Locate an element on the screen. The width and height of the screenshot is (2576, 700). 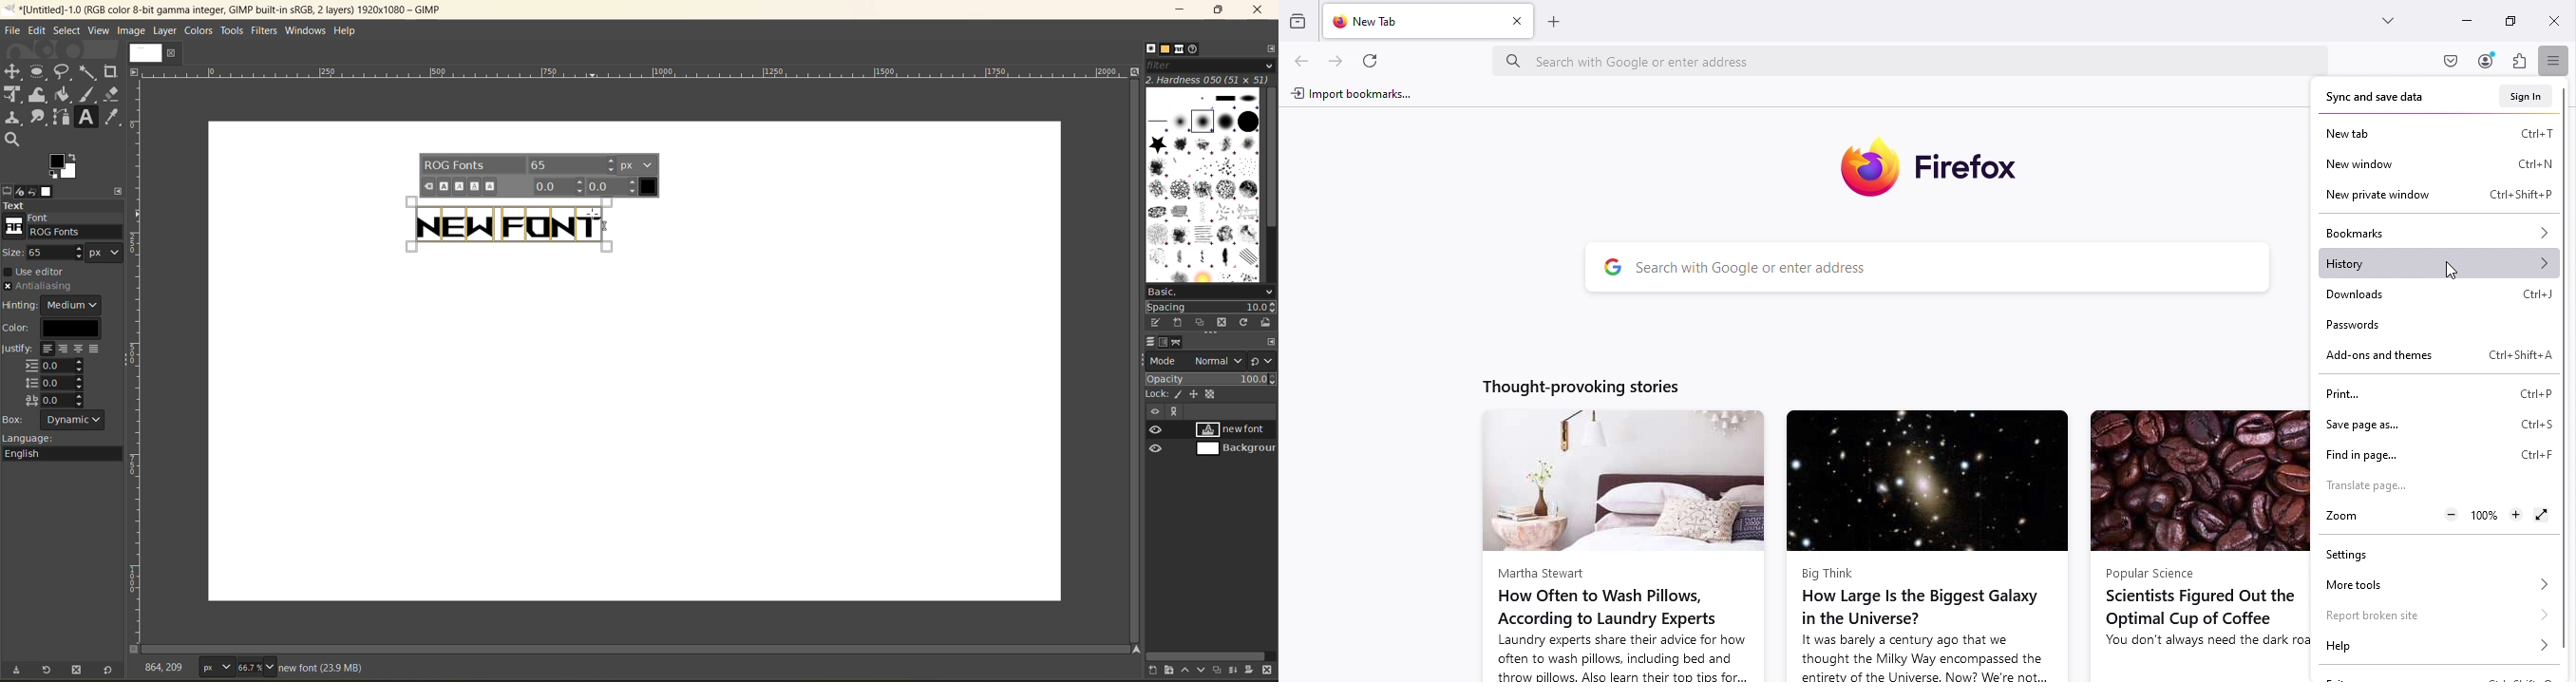
select is located at coordinates (67, 29).